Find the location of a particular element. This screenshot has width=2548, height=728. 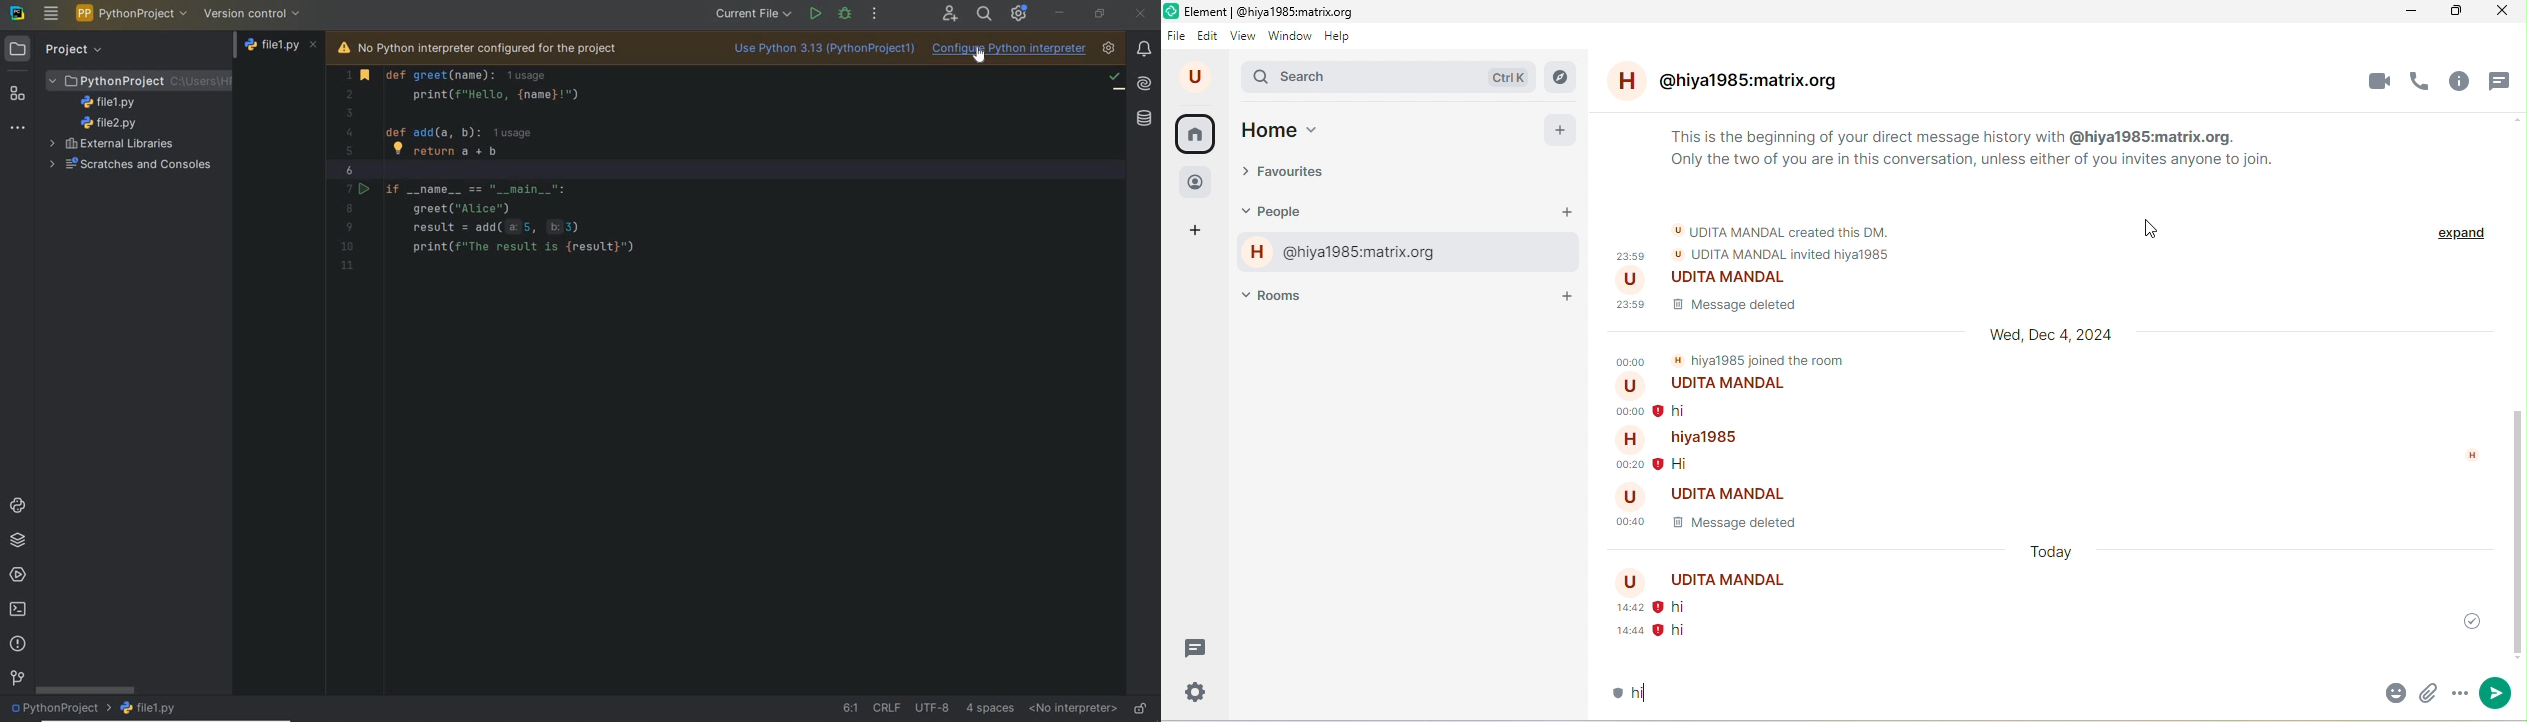

udita mandal is located at coordinates (1705, 582).